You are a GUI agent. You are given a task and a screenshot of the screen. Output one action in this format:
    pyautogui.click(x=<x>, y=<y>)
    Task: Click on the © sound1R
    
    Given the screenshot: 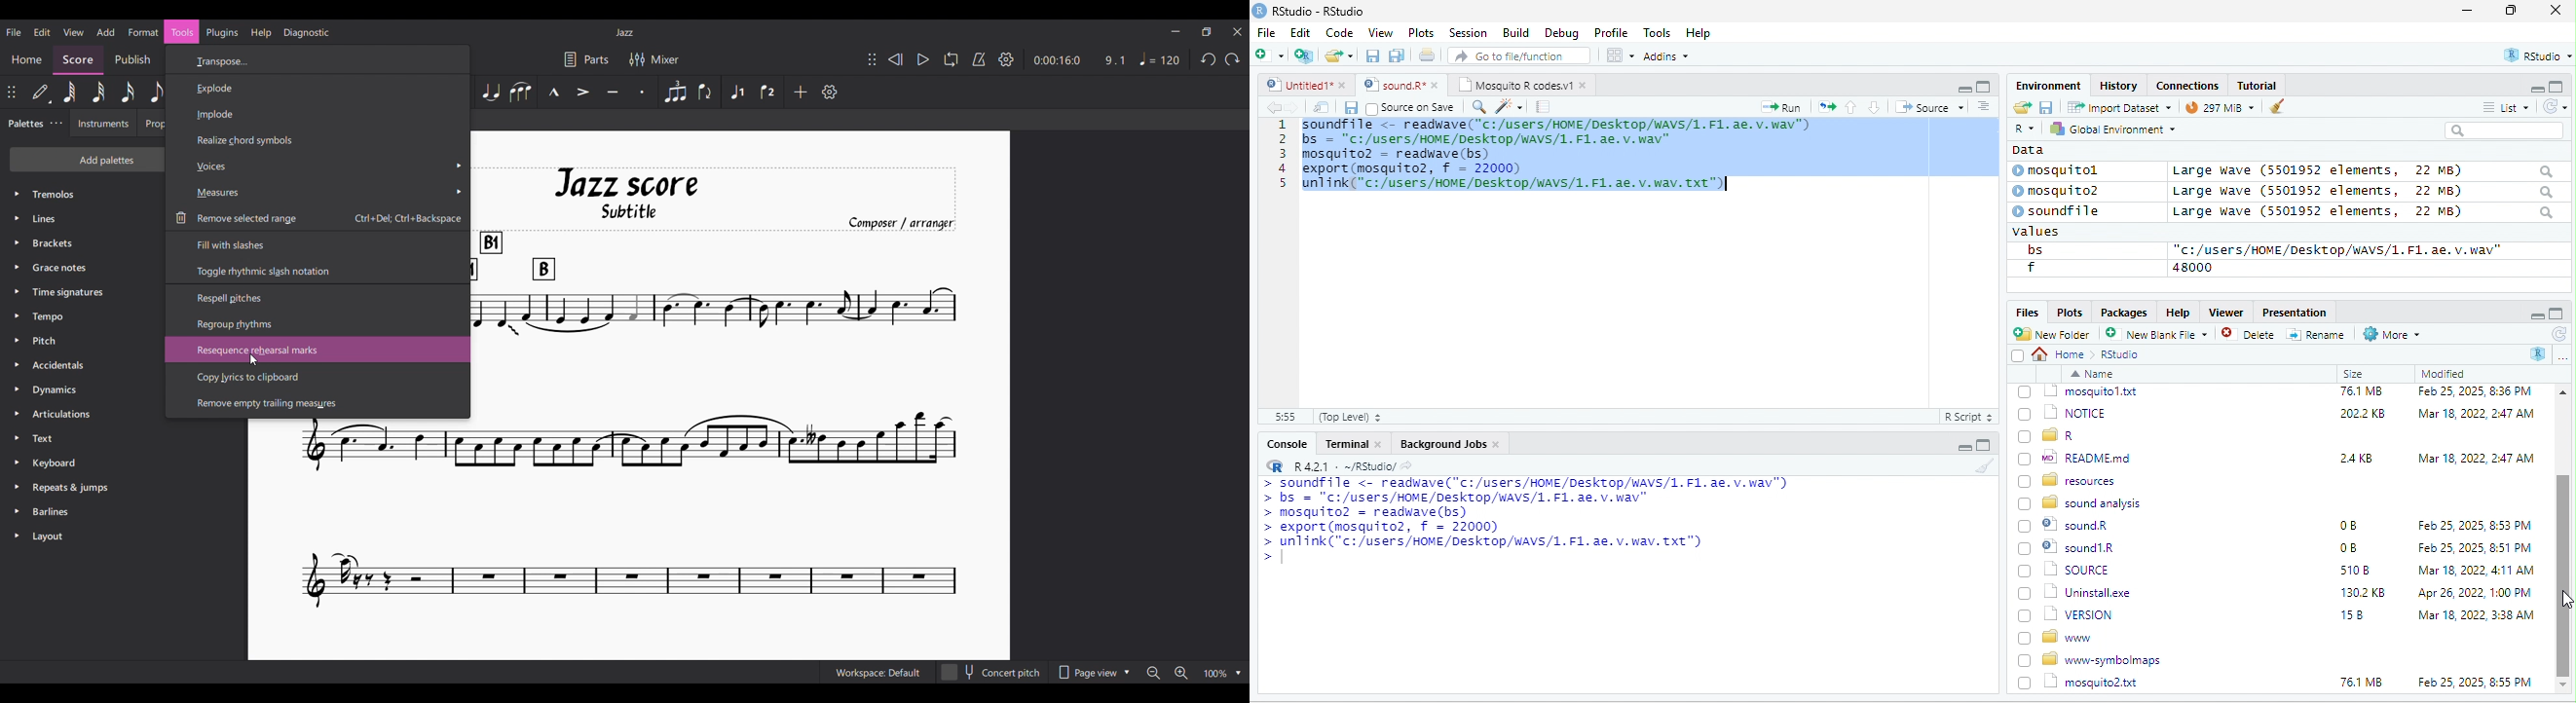 What is the action you would take?
    pyautogui.click(x=2070, y=643)
    